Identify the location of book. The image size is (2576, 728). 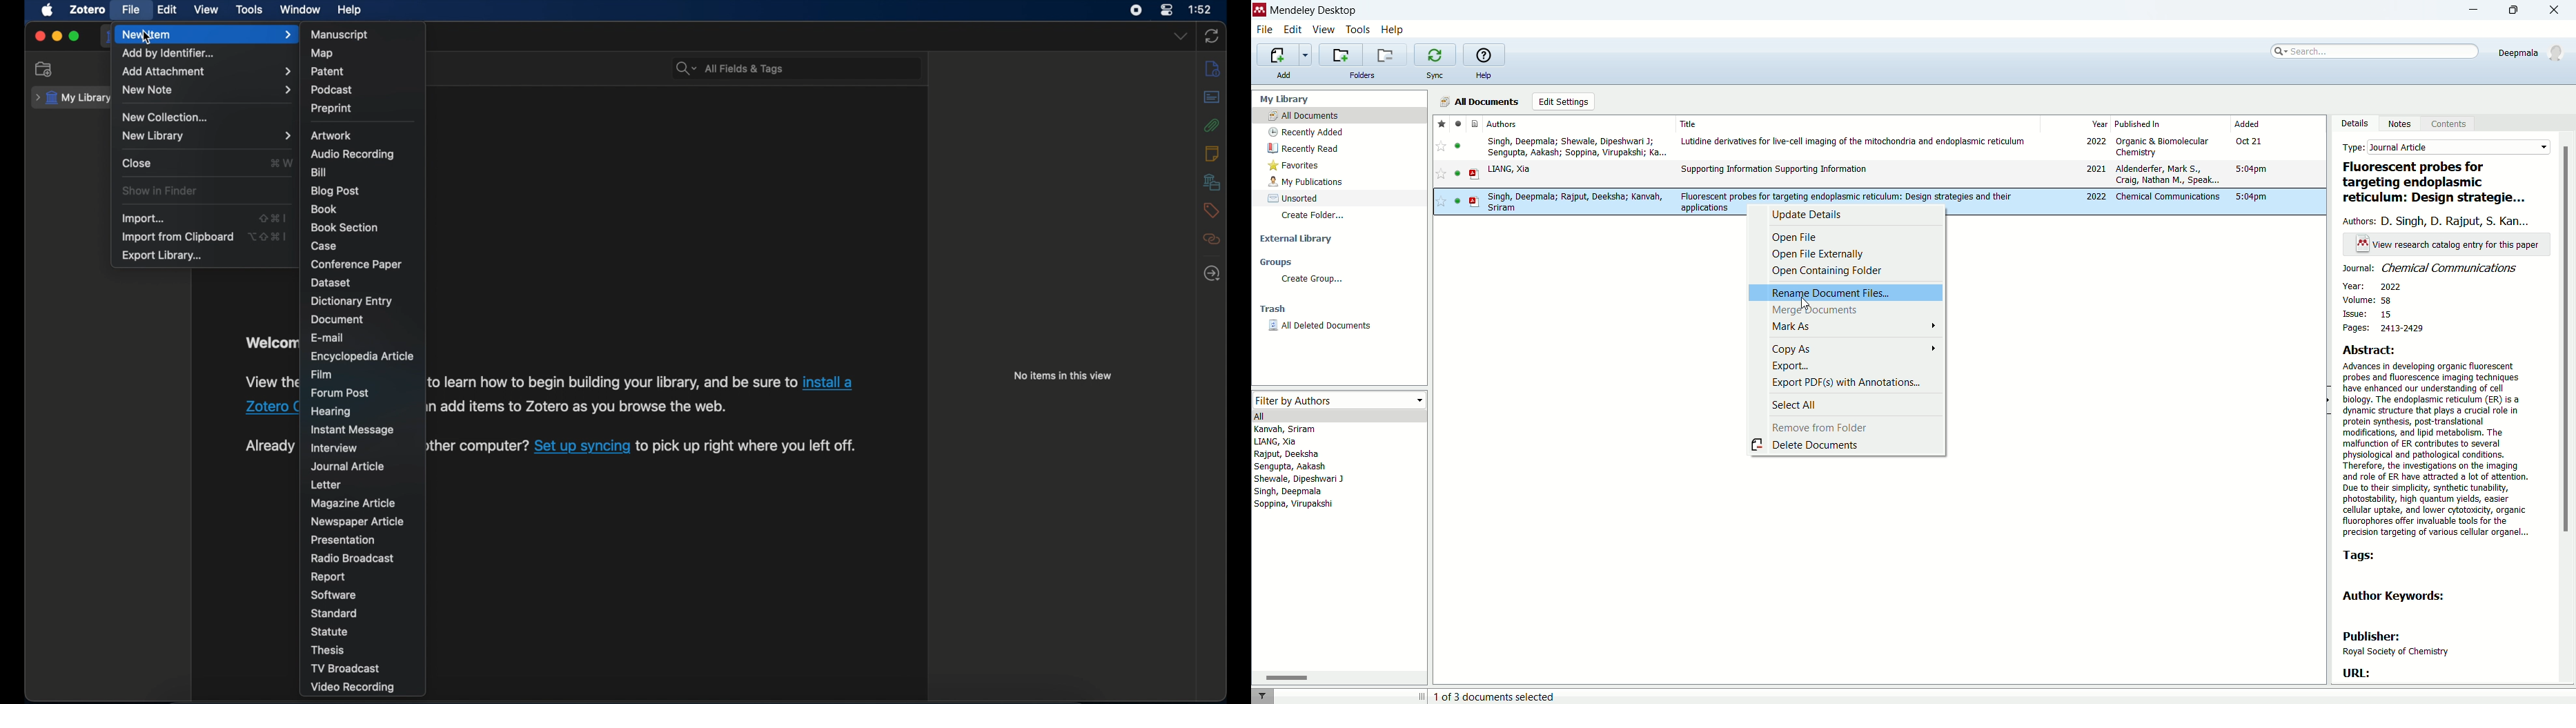
(324, 209).